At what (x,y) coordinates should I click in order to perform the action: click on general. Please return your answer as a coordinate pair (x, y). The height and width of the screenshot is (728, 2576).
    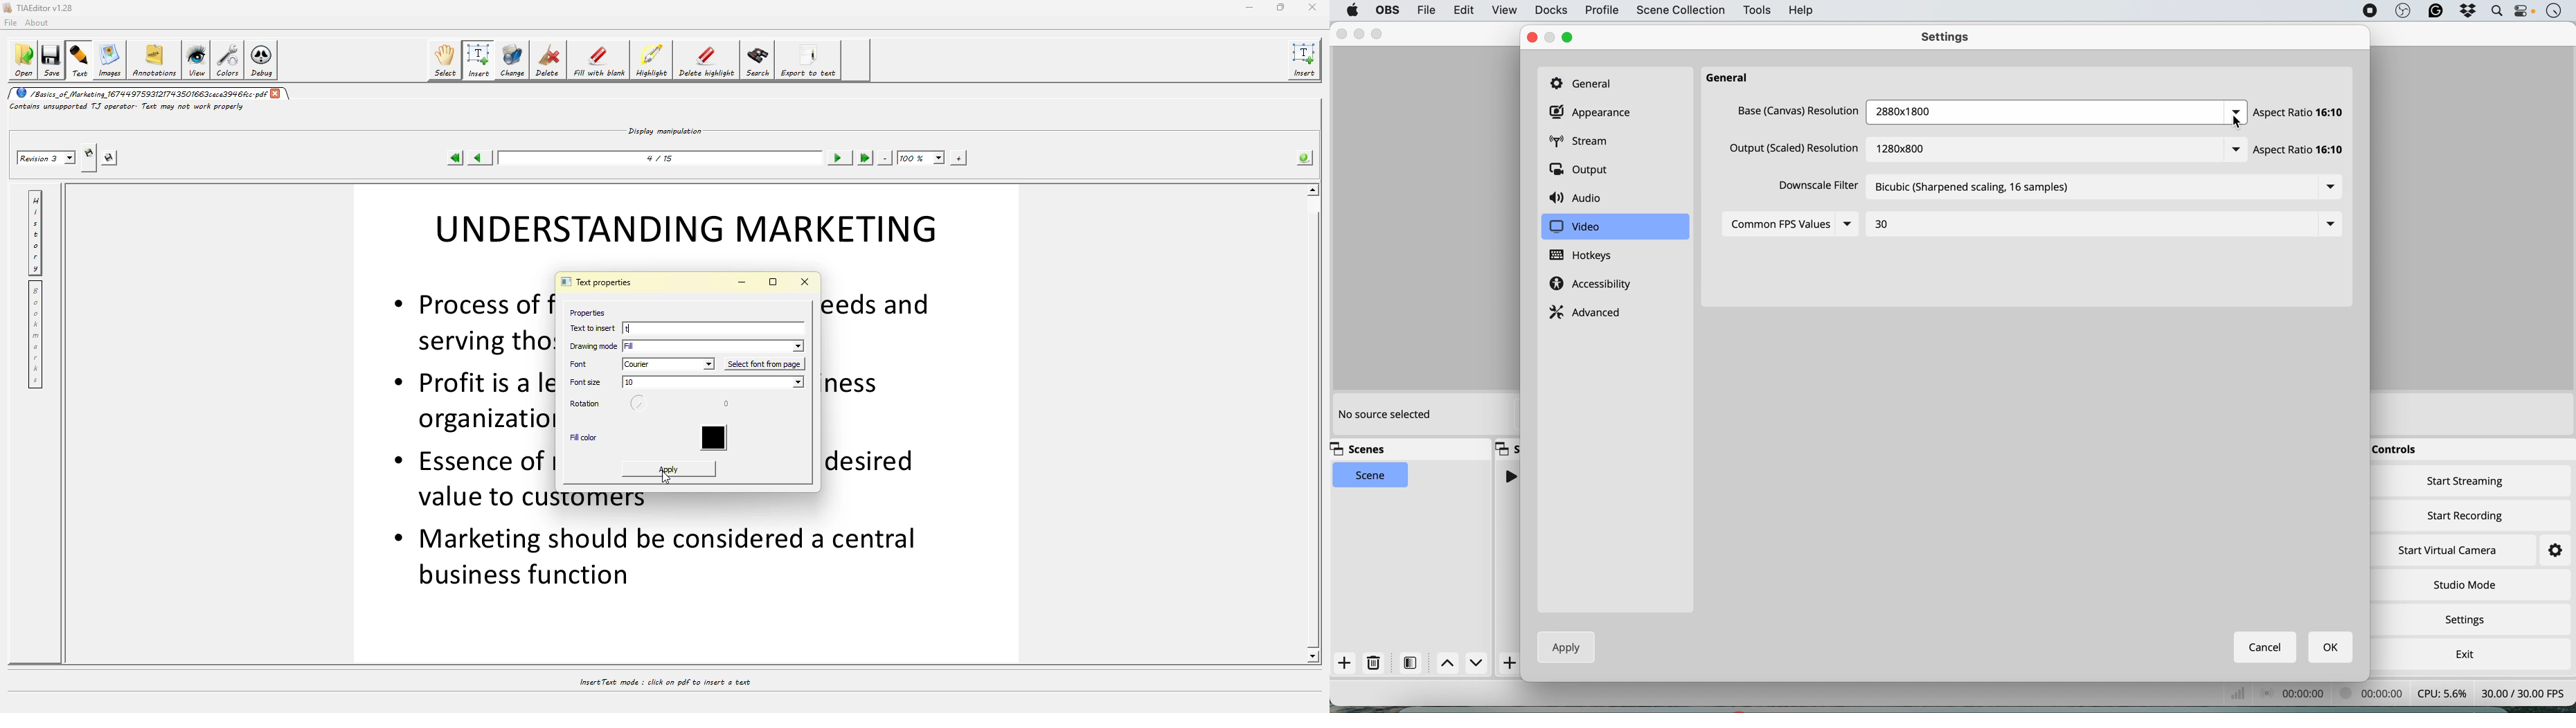
    Looking at the image, I should click on (1587, 82).